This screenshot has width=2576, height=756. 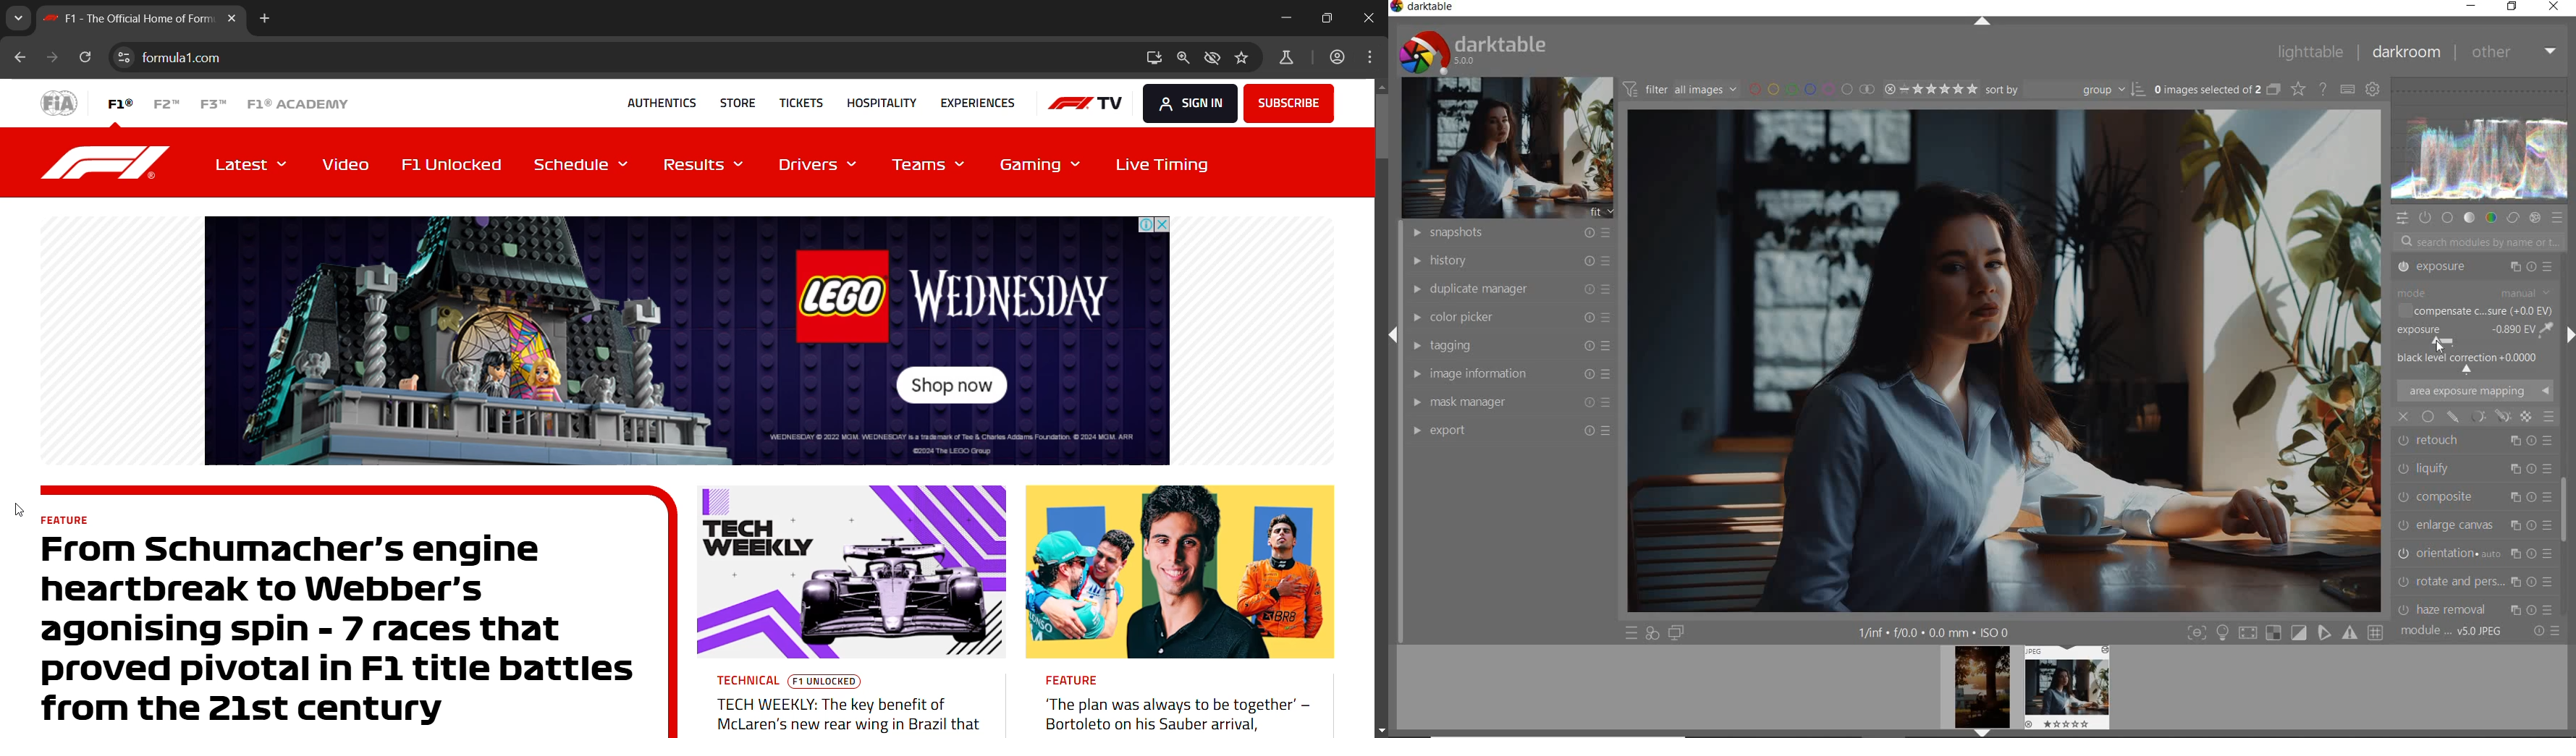 I want to click on CHROMATIC ABER, so click(x=2473, y=553).